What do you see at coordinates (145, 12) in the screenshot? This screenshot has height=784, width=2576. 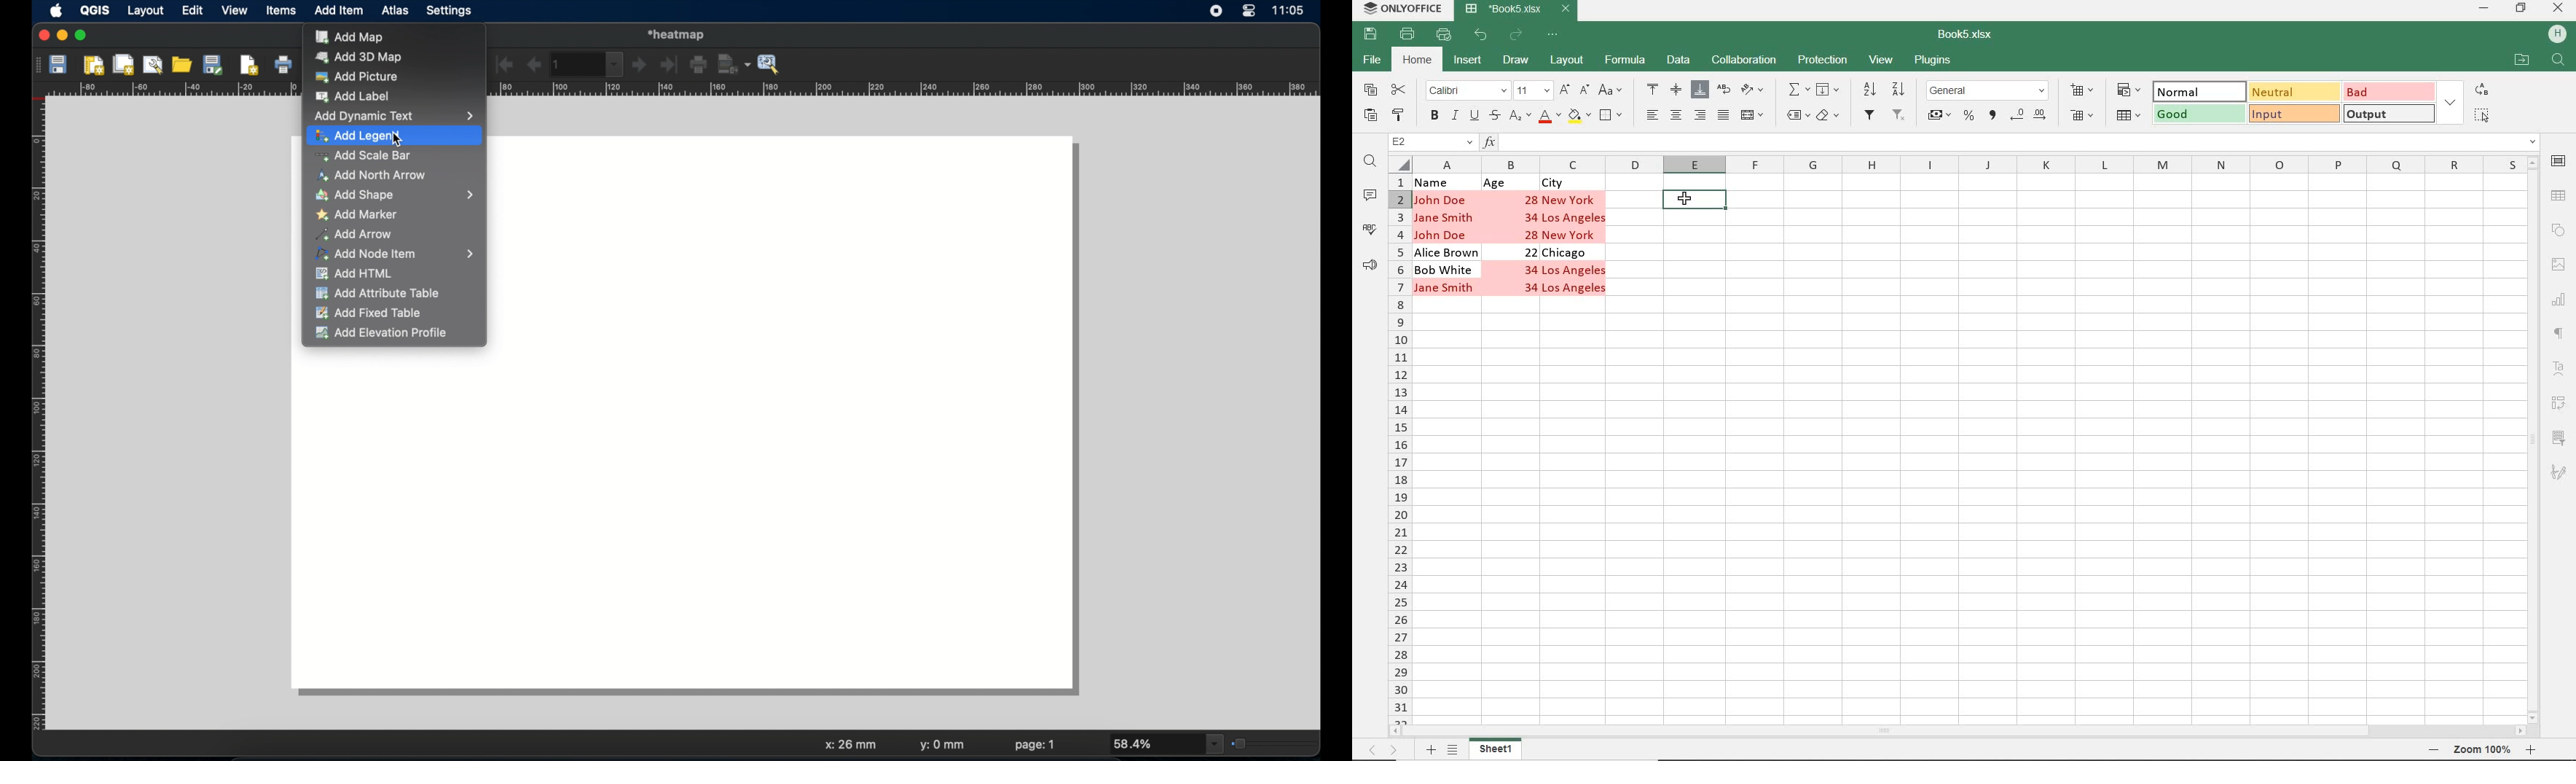 I see `layout` at bounding box center [145, 12].